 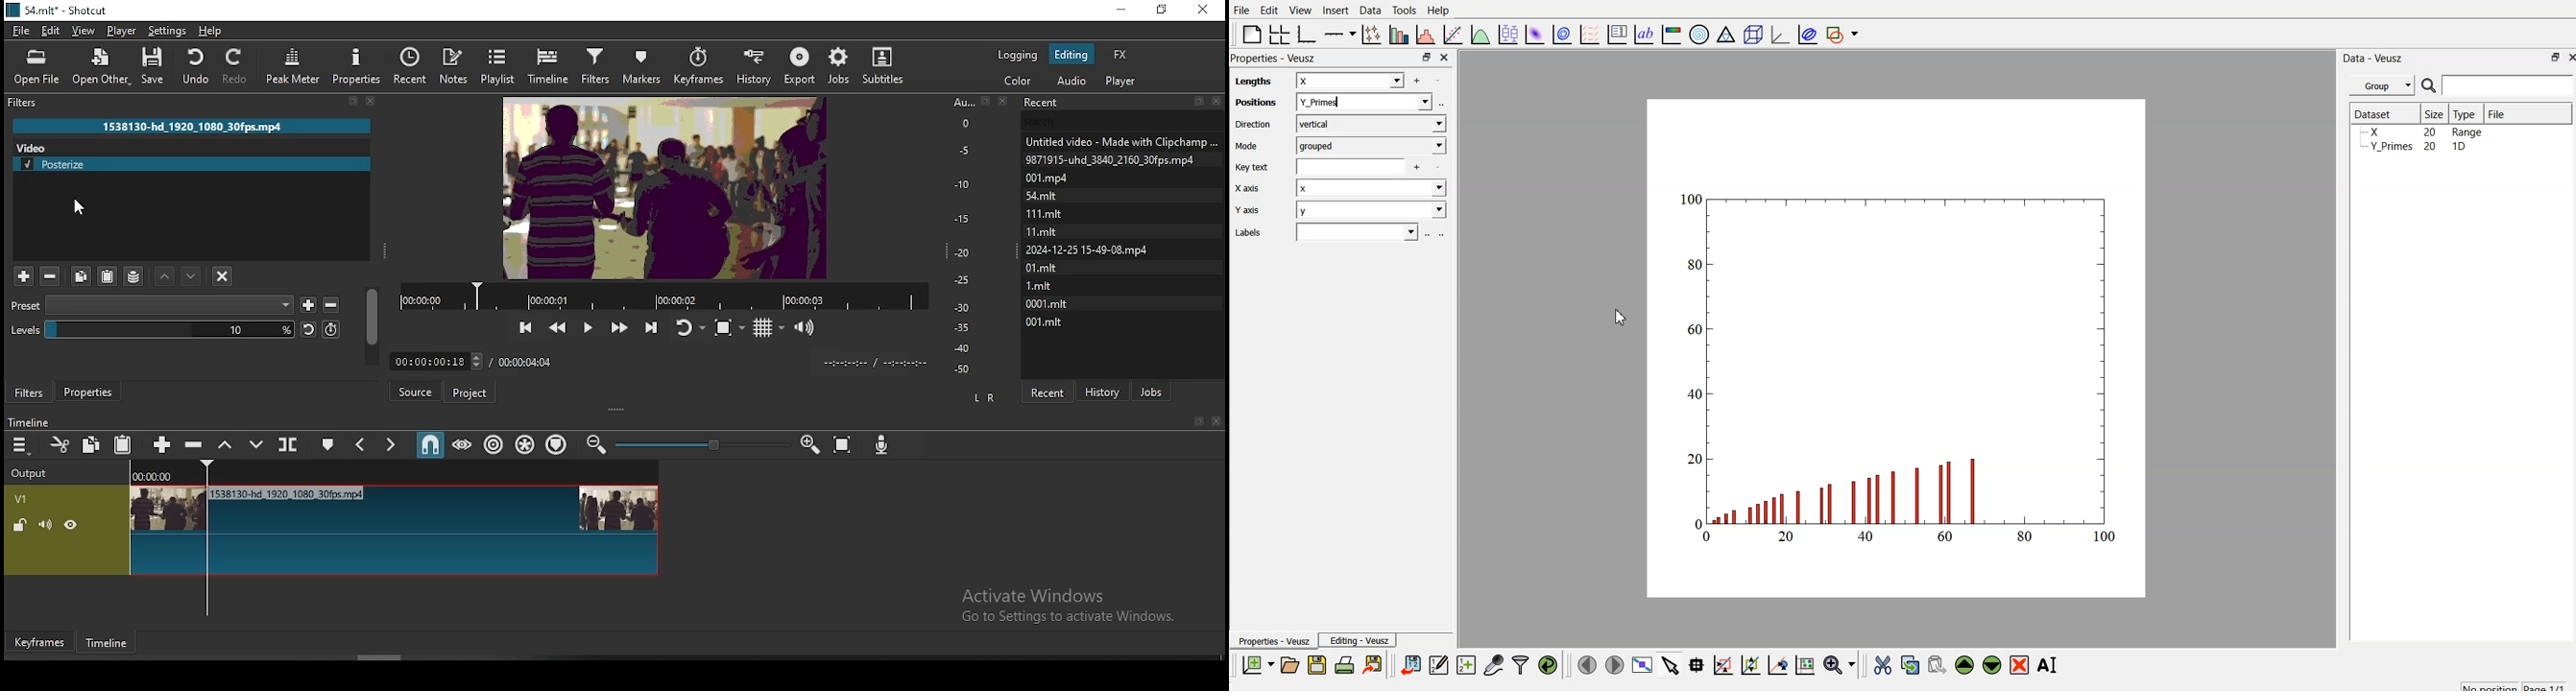 What do you see at coordinates (1048, 393) in the screenshot?
I see `recent` at bounding box center [1048, 393].